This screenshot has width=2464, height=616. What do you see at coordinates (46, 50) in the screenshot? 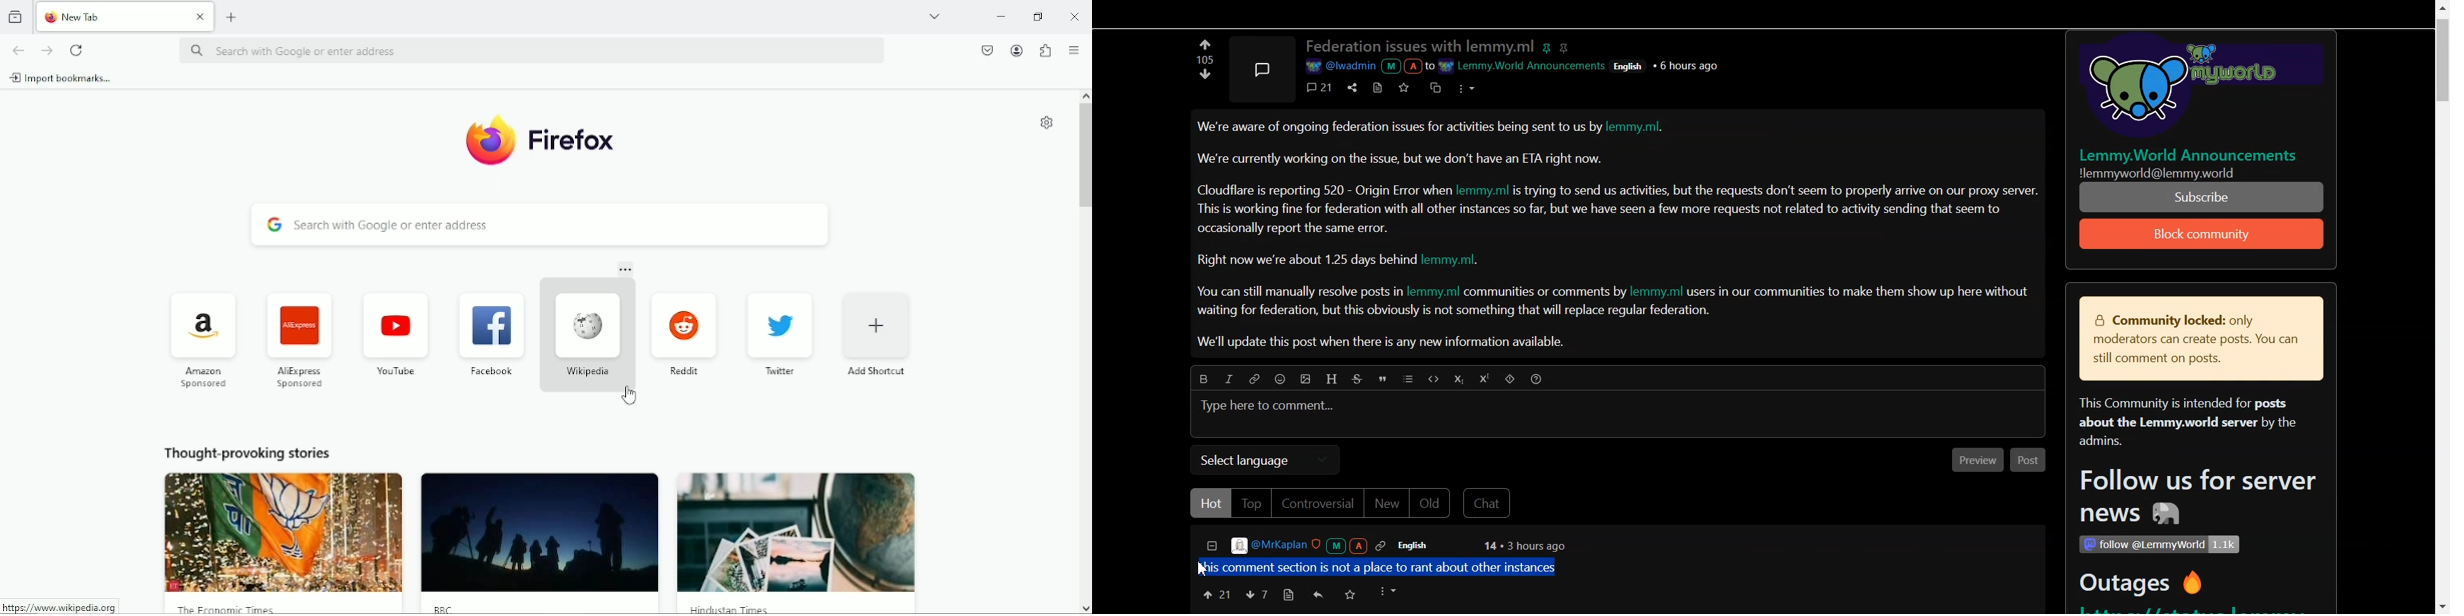
I see `Go forward` at bounding box center [46, 50].